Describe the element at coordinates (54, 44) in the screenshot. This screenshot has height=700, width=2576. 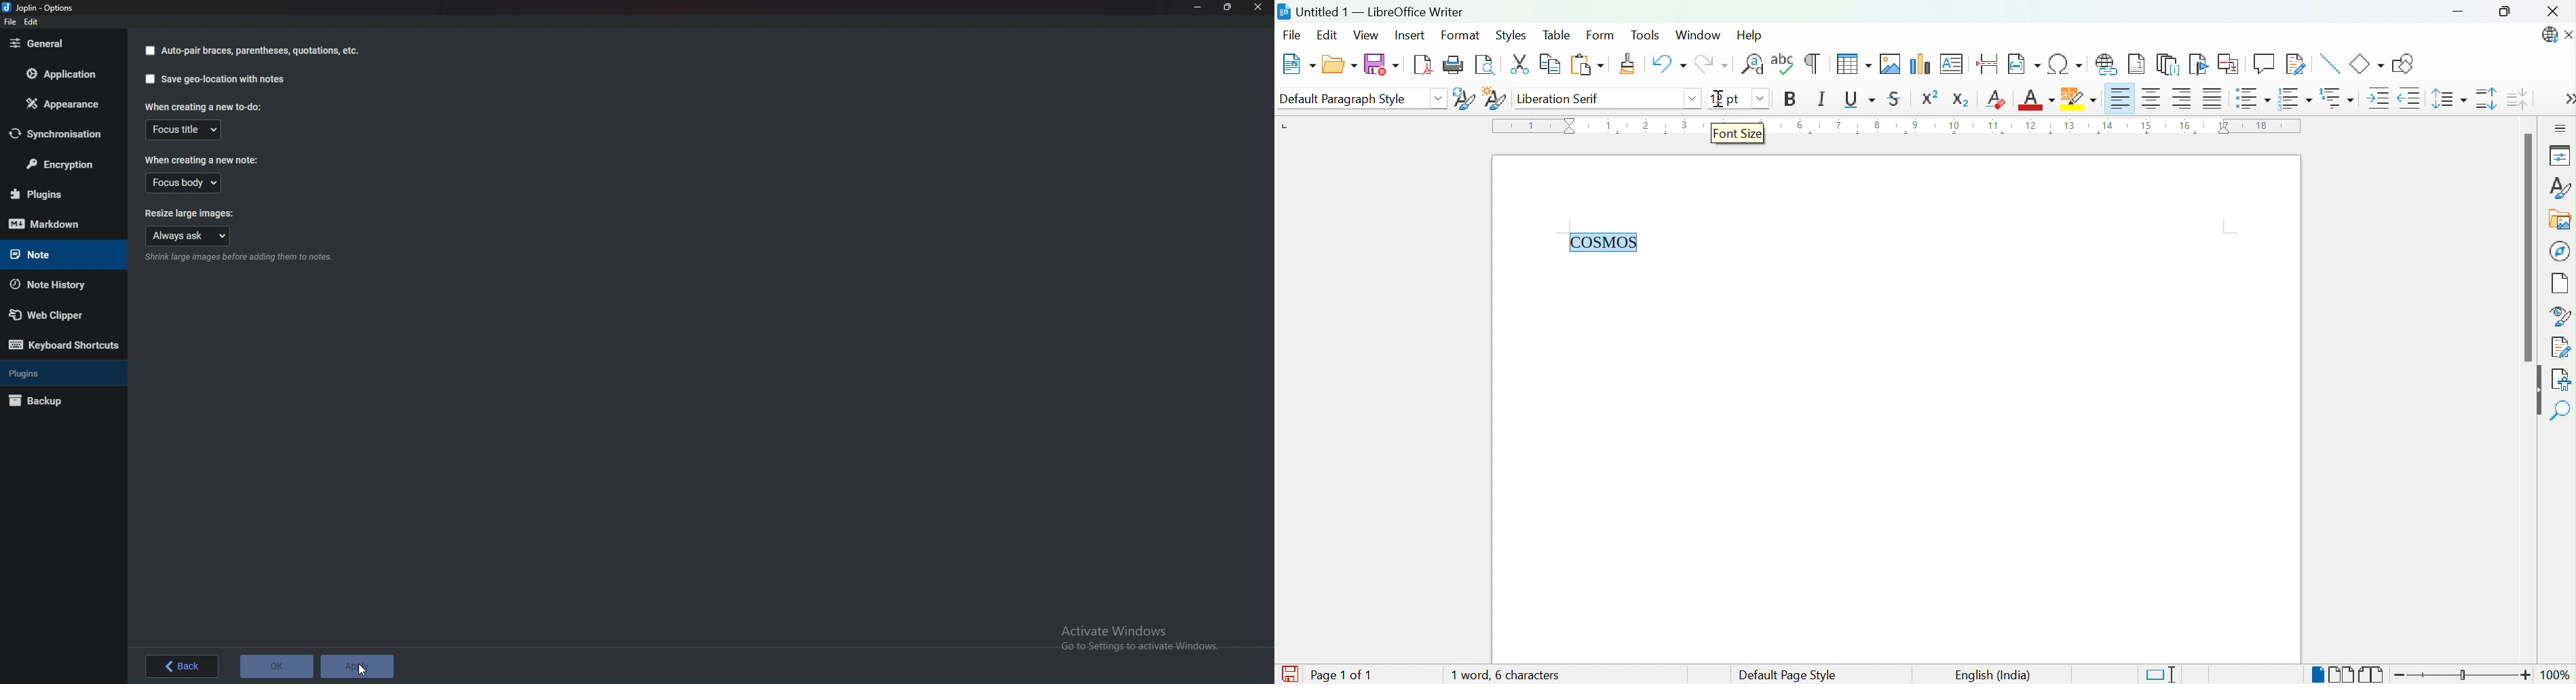
I see `General` at that location.